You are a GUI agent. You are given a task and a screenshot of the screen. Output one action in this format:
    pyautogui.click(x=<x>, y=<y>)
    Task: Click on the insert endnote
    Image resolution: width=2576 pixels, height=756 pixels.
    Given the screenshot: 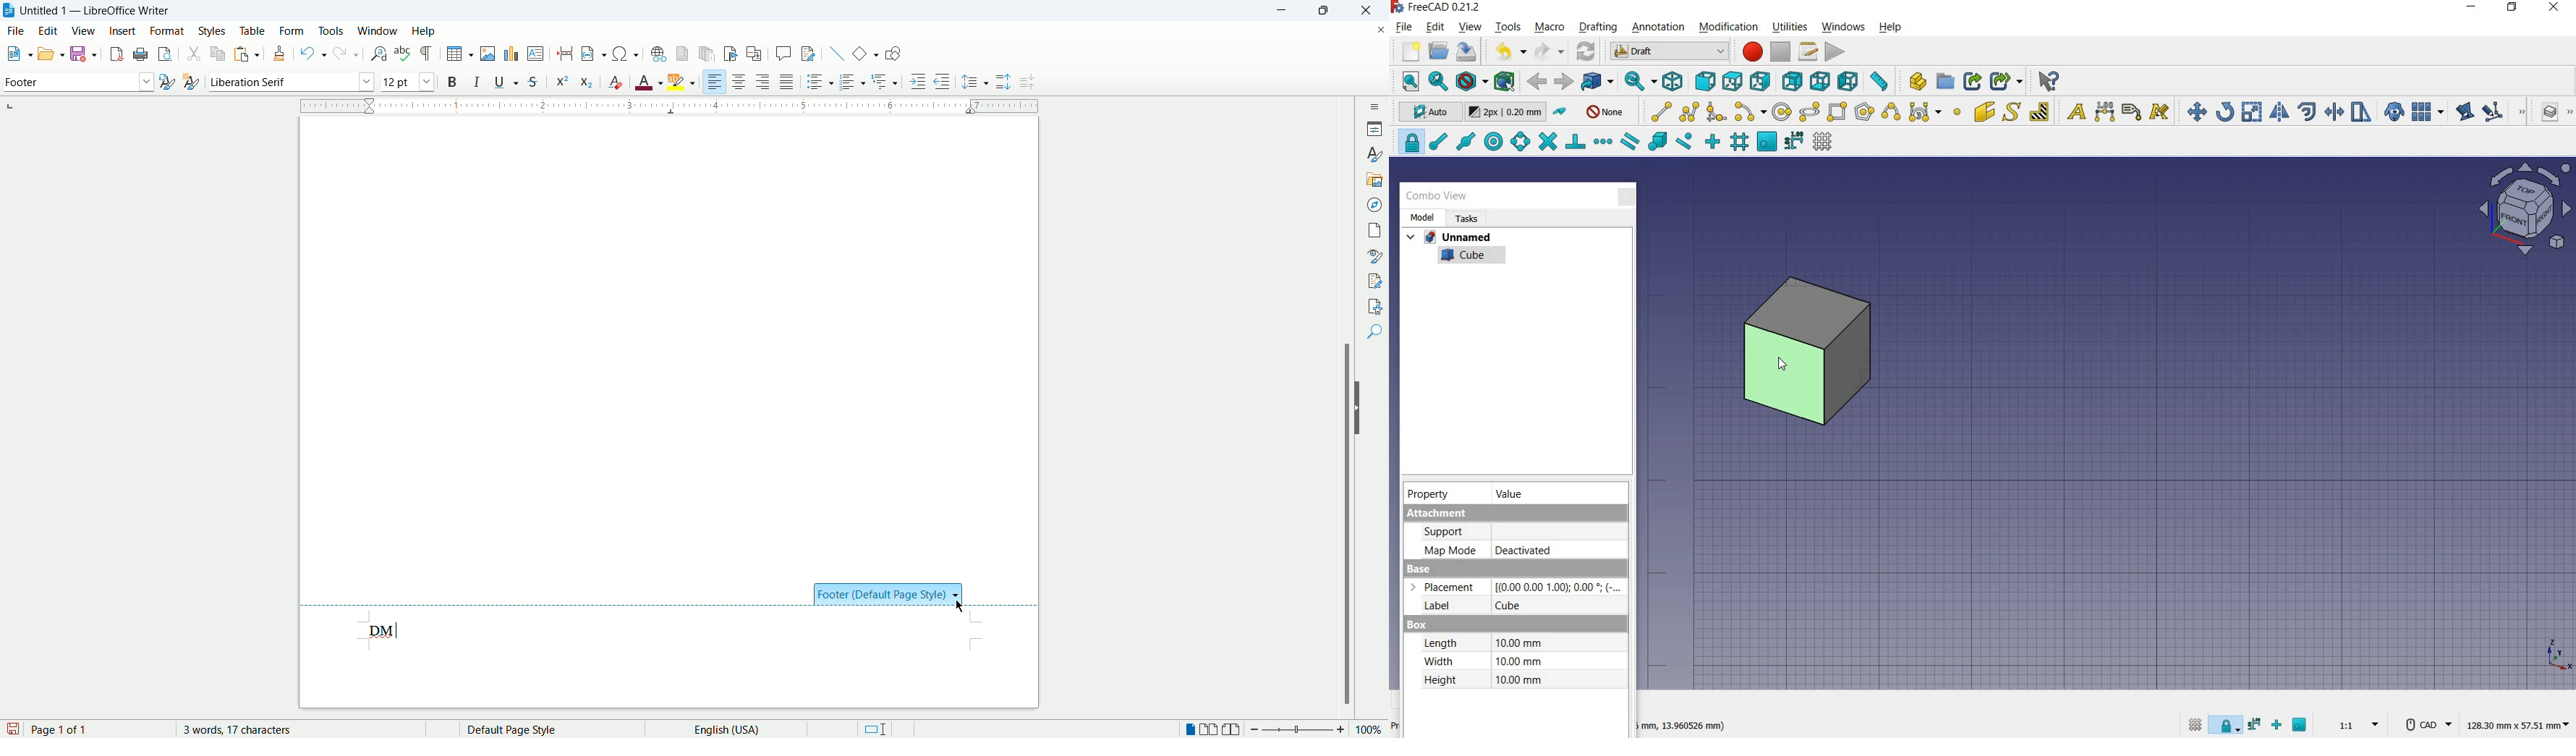 What is the action you would take?
    pyautogui.click(x=708, y=54)
    